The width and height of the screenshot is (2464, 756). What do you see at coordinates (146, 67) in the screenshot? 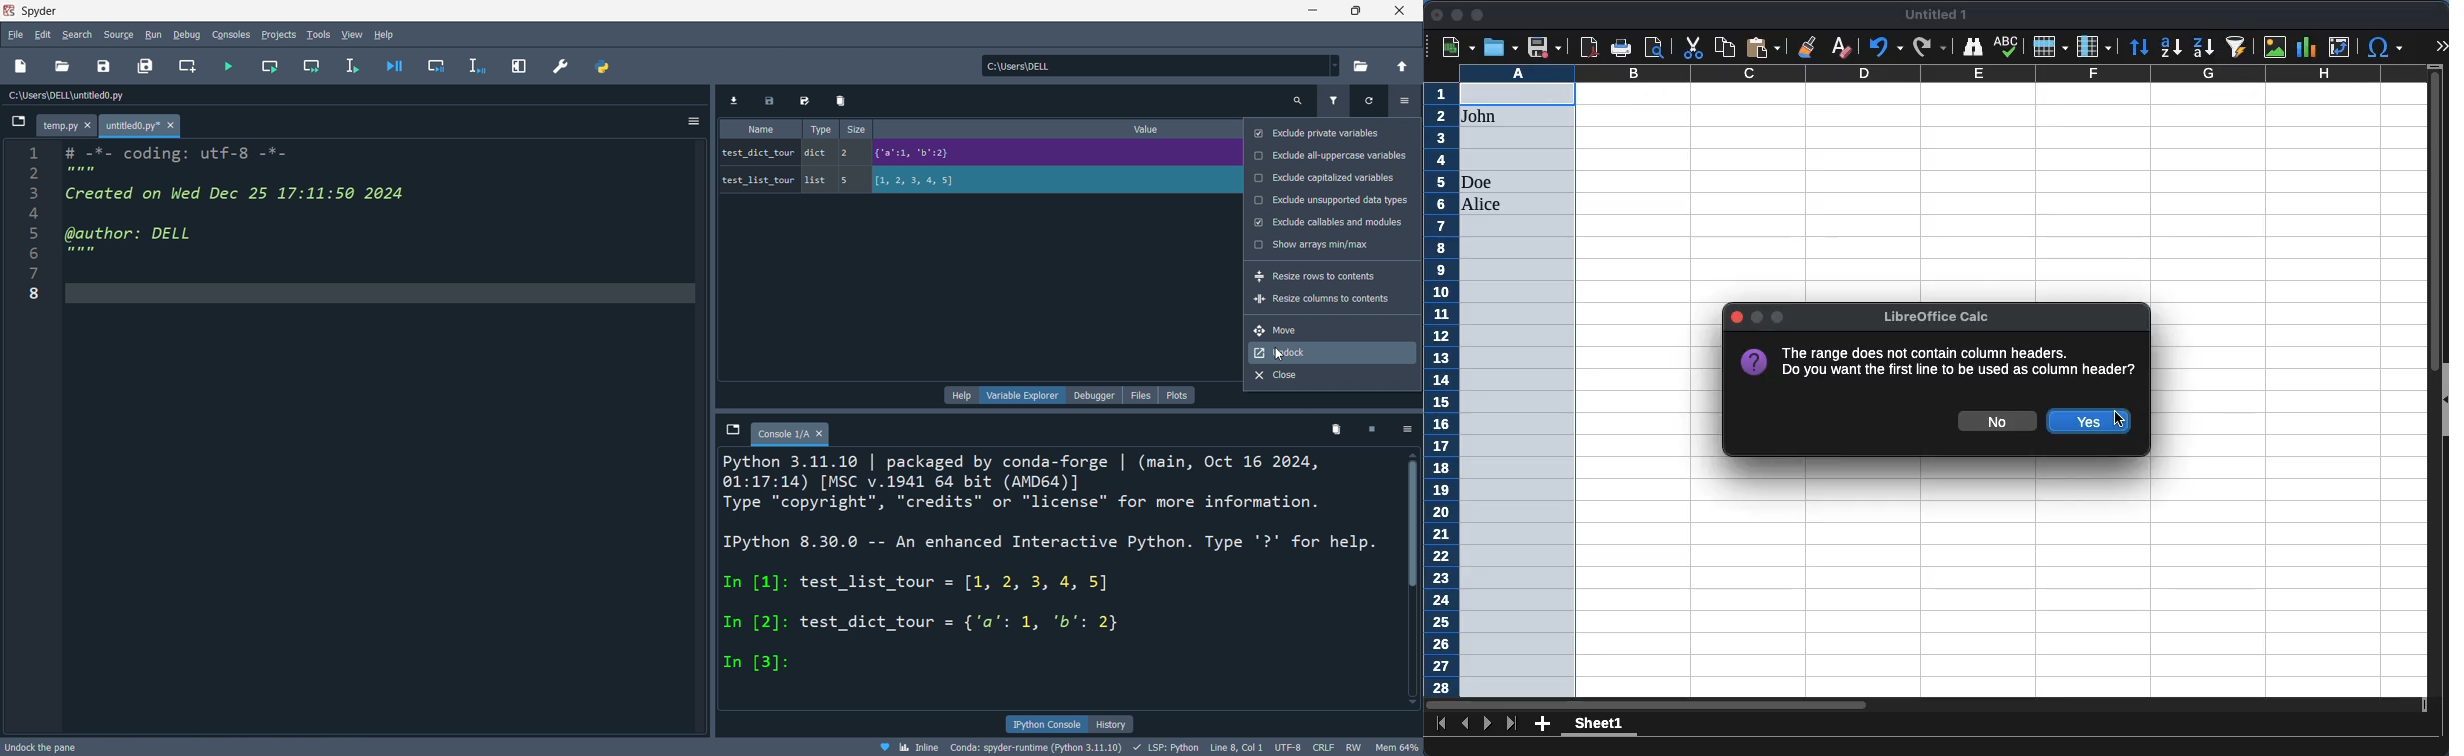
I see `save files` at bounding box center [146, 67].